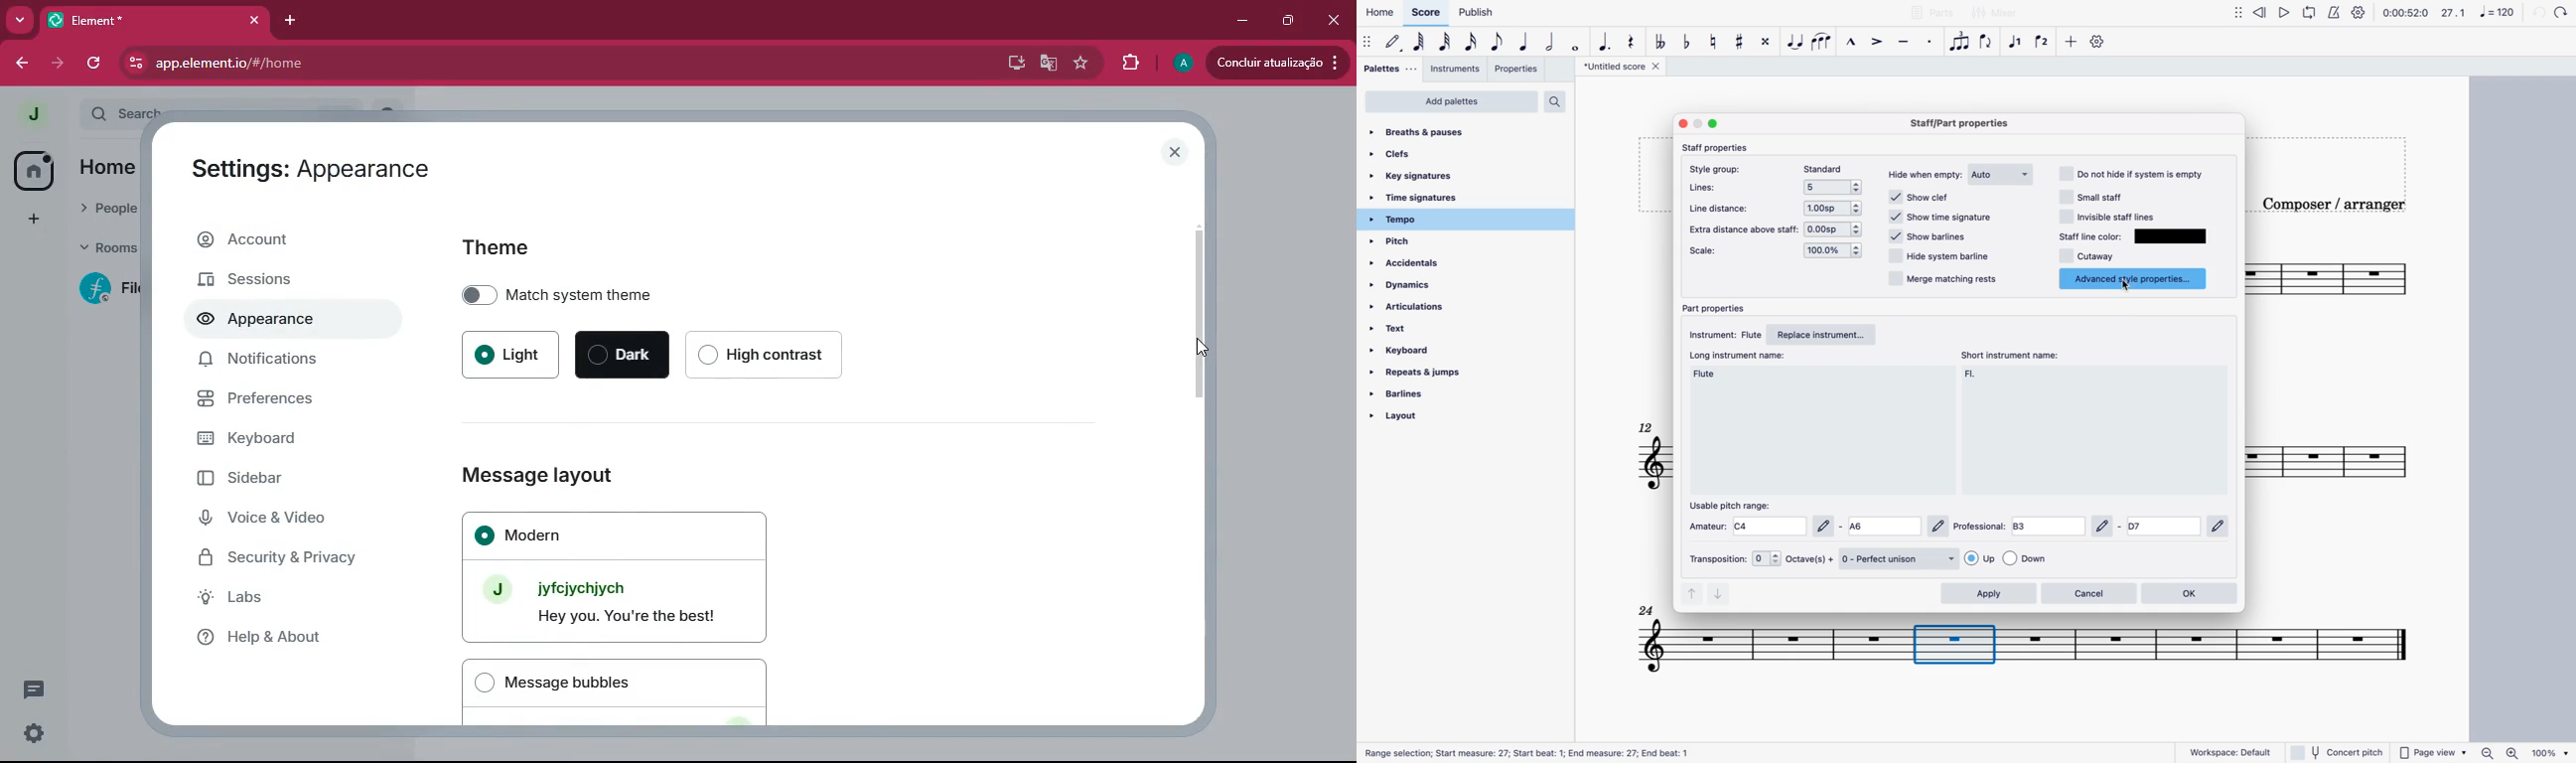  Describe the element at coordinates (1726, 149) in the screenshot. I see `staff properties` at that location.